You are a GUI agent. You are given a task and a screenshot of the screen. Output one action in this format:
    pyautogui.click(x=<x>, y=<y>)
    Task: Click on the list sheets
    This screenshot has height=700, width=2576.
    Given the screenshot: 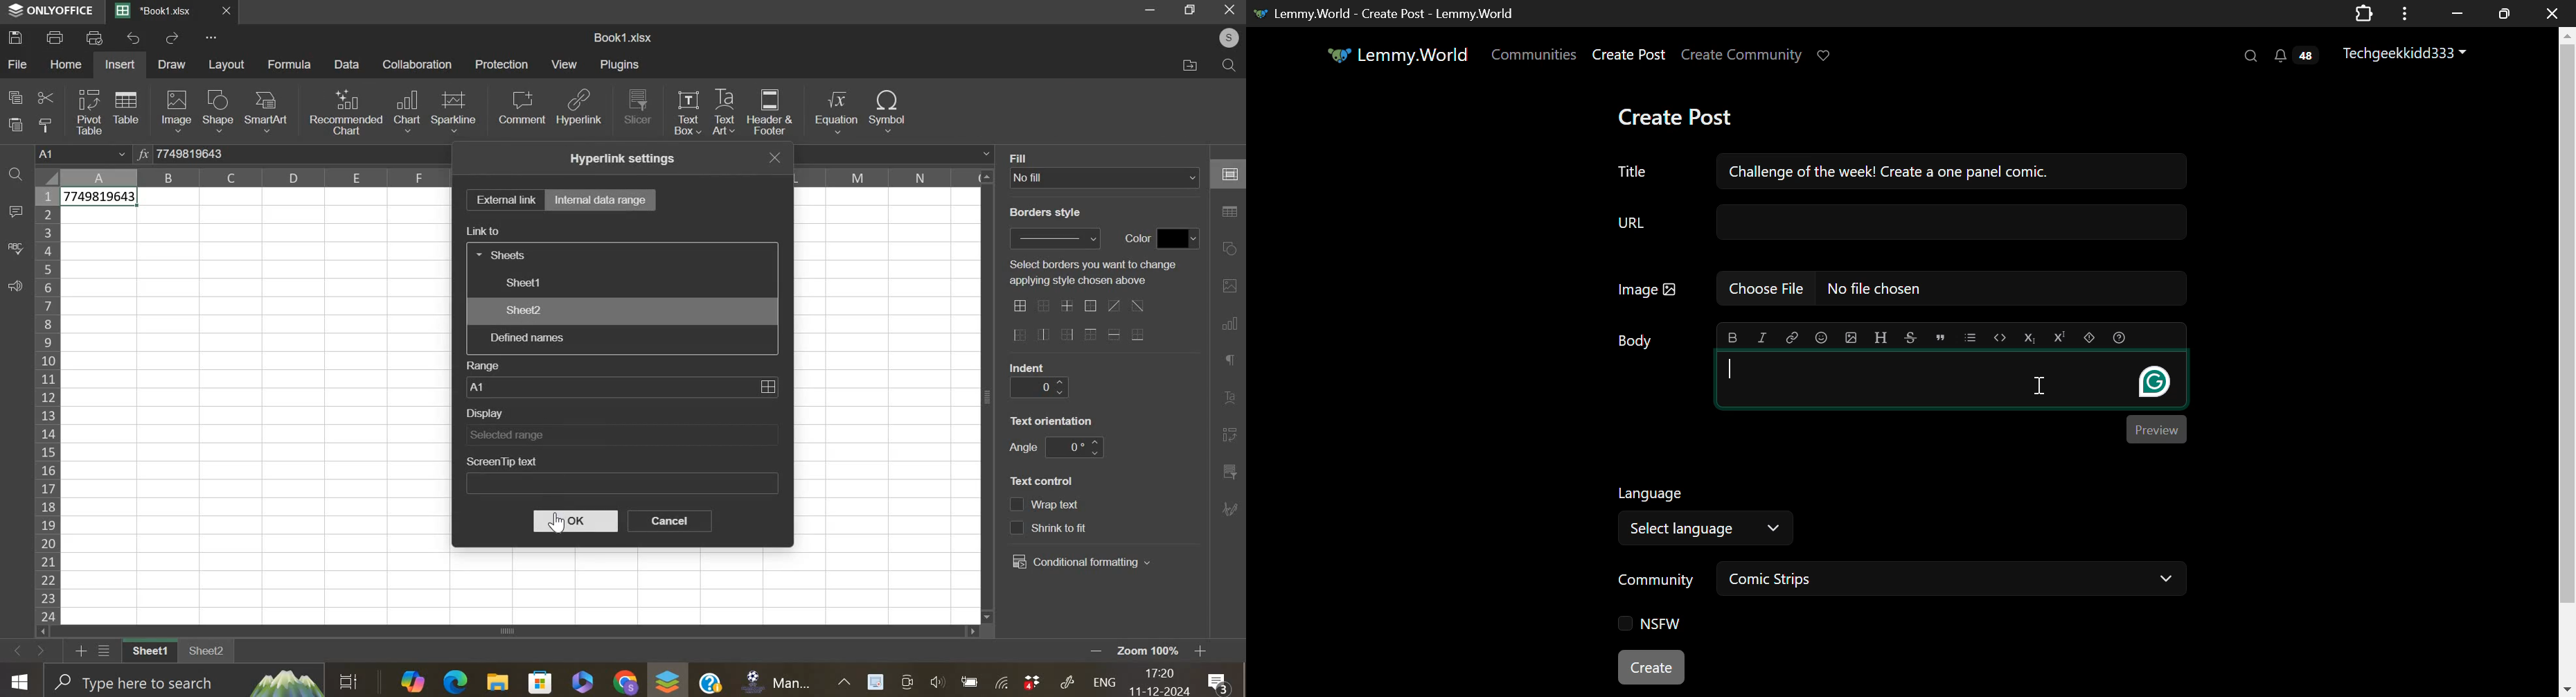 What is the action you would take?
    pyautogui.click(x=108, y=652)
    